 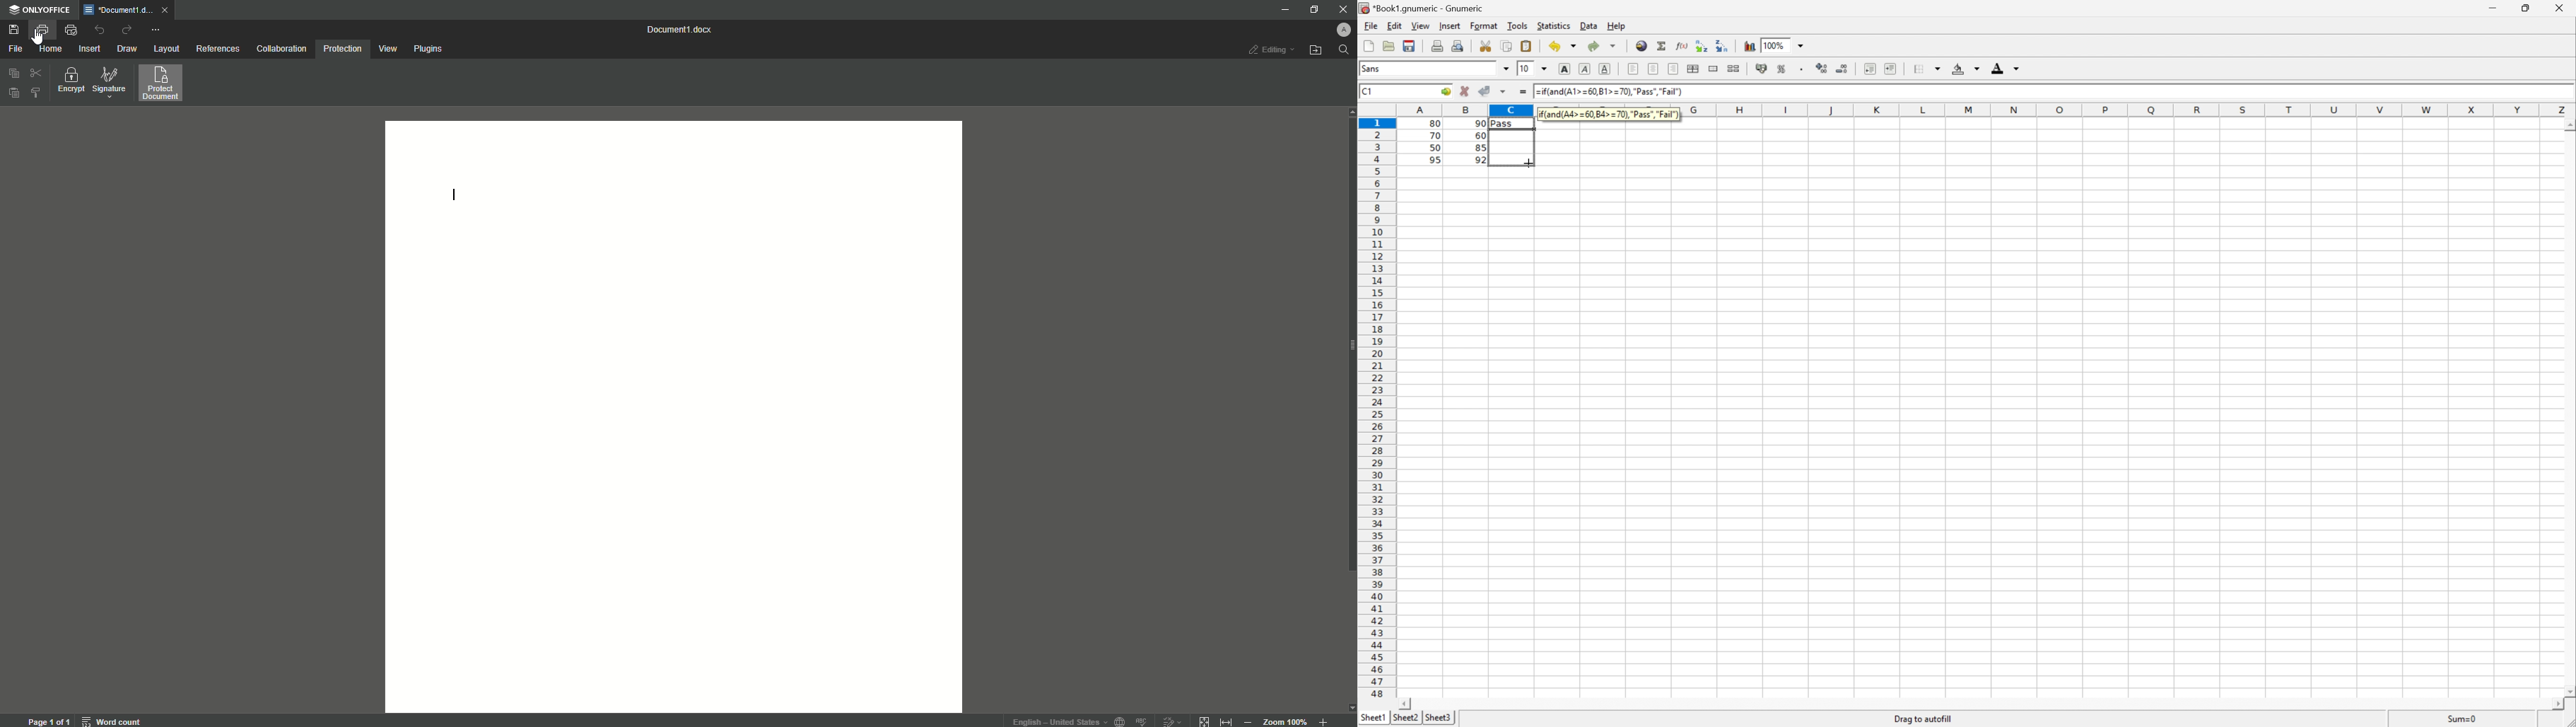 What do you see at coordinates (1674, 68) in the screenshot?
I see `Align left` at bounding box center [1674, 68].